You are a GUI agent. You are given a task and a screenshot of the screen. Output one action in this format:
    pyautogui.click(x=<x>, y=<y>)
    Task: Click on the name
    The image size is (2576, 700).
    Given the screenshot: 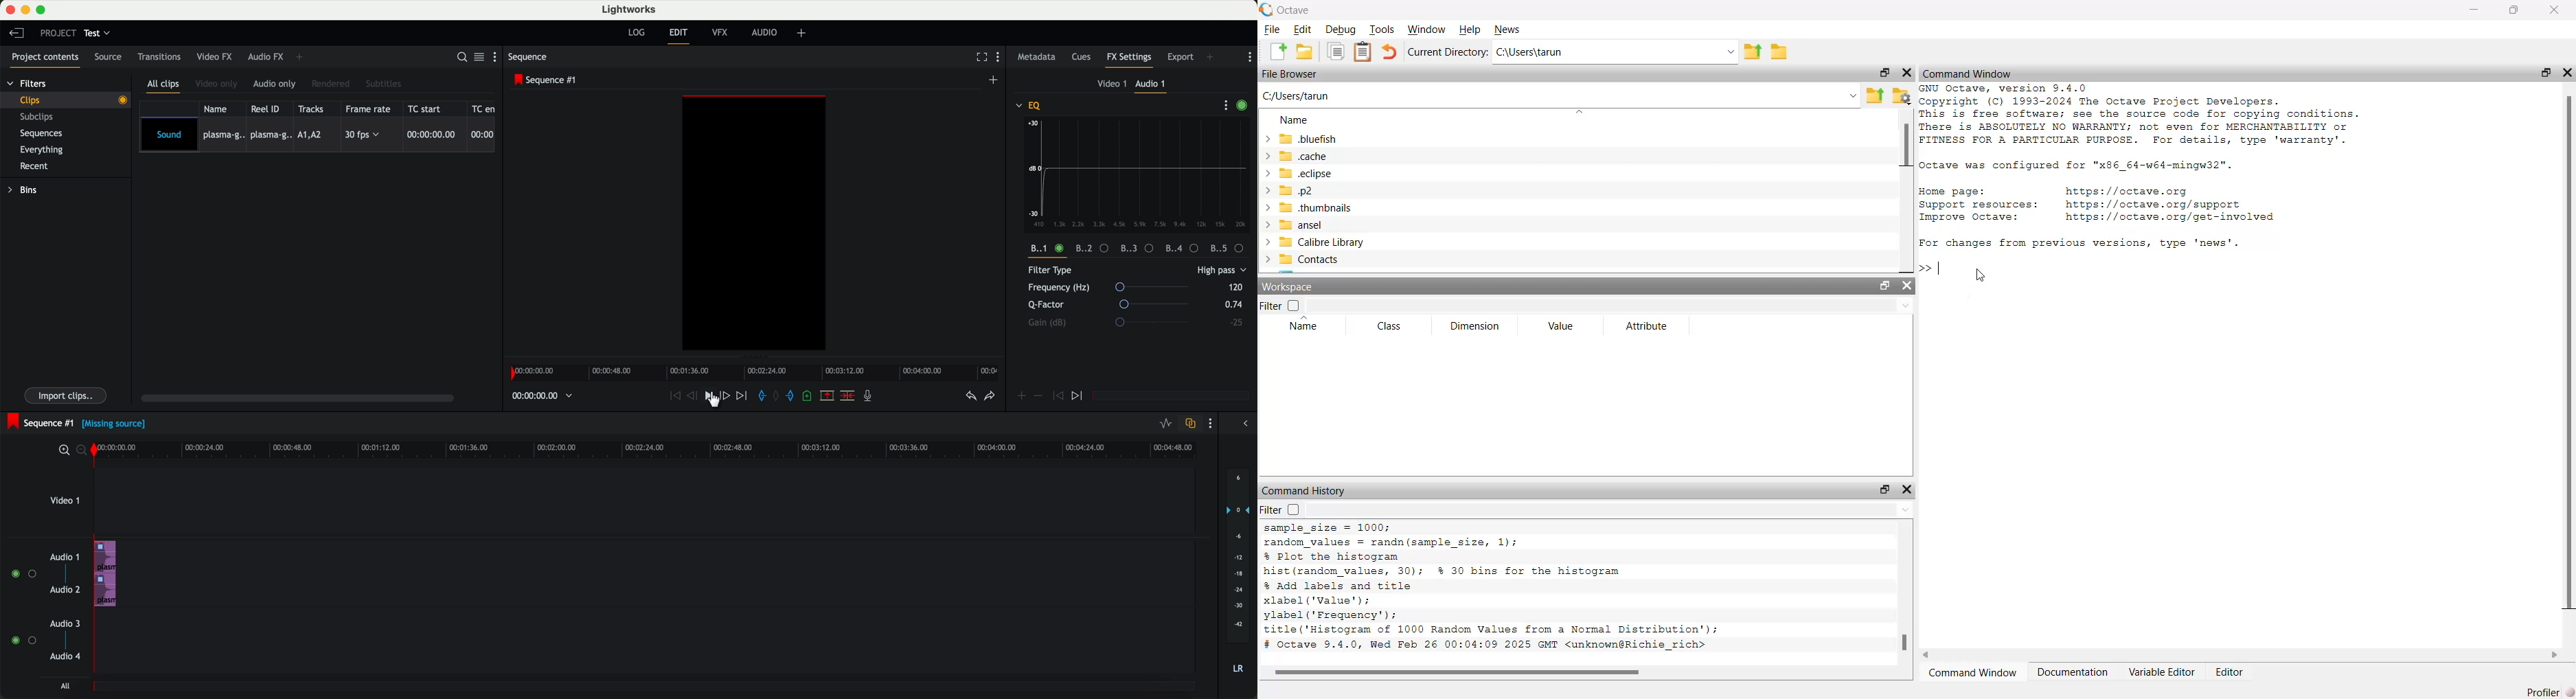 What is the action you would take?
    pyautogui.click(x=218, y=108)
    